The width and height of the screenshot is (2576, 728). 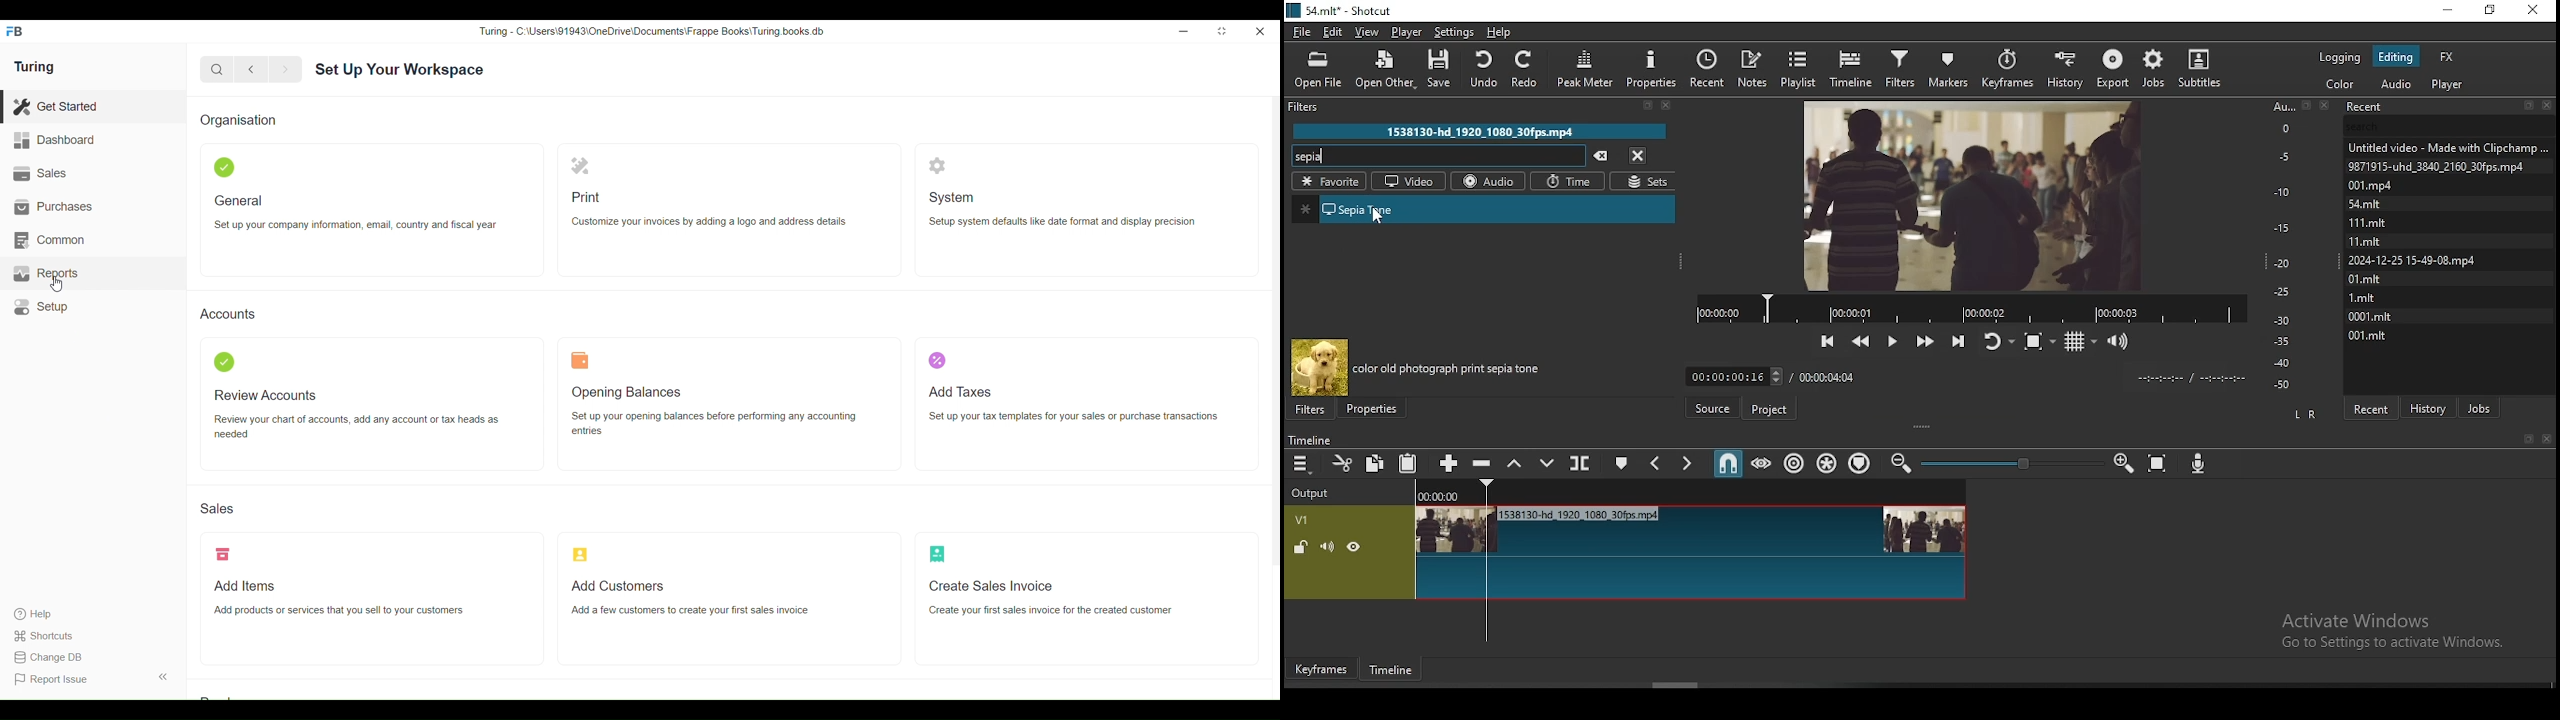 I want to click on Organisation, so click(x=238, y=121).